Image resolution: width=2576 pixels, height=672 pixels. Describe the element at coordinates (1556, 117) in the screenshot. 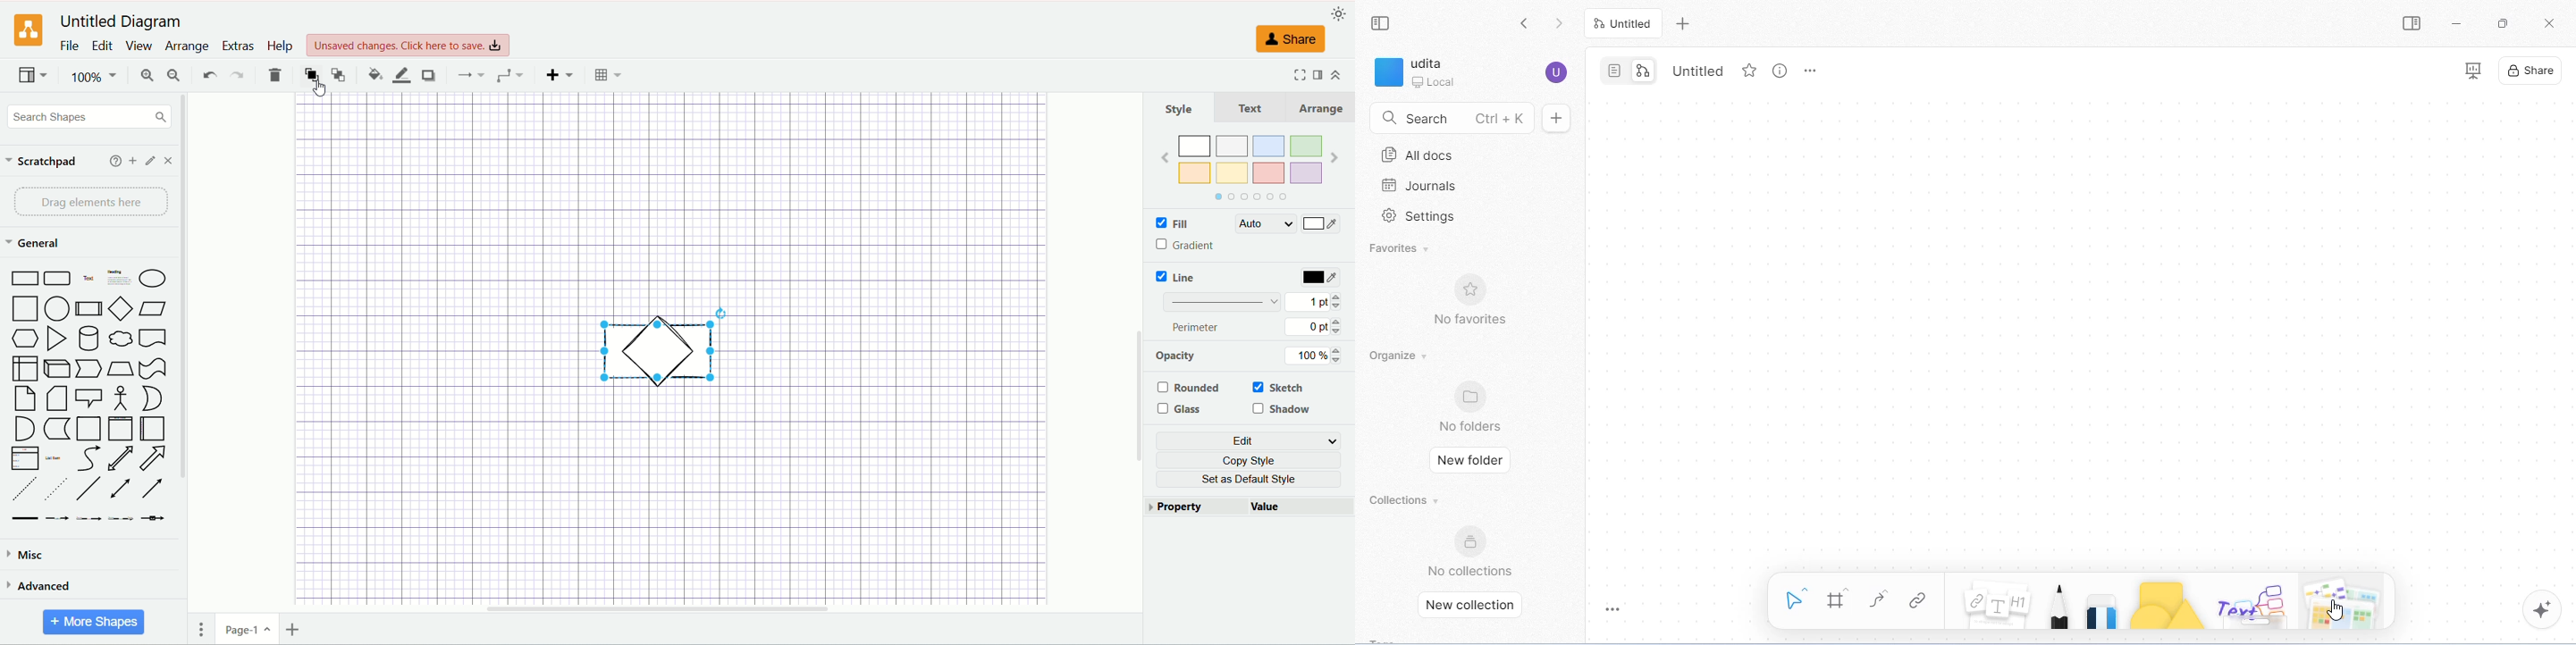

I see `new doc` at that location.